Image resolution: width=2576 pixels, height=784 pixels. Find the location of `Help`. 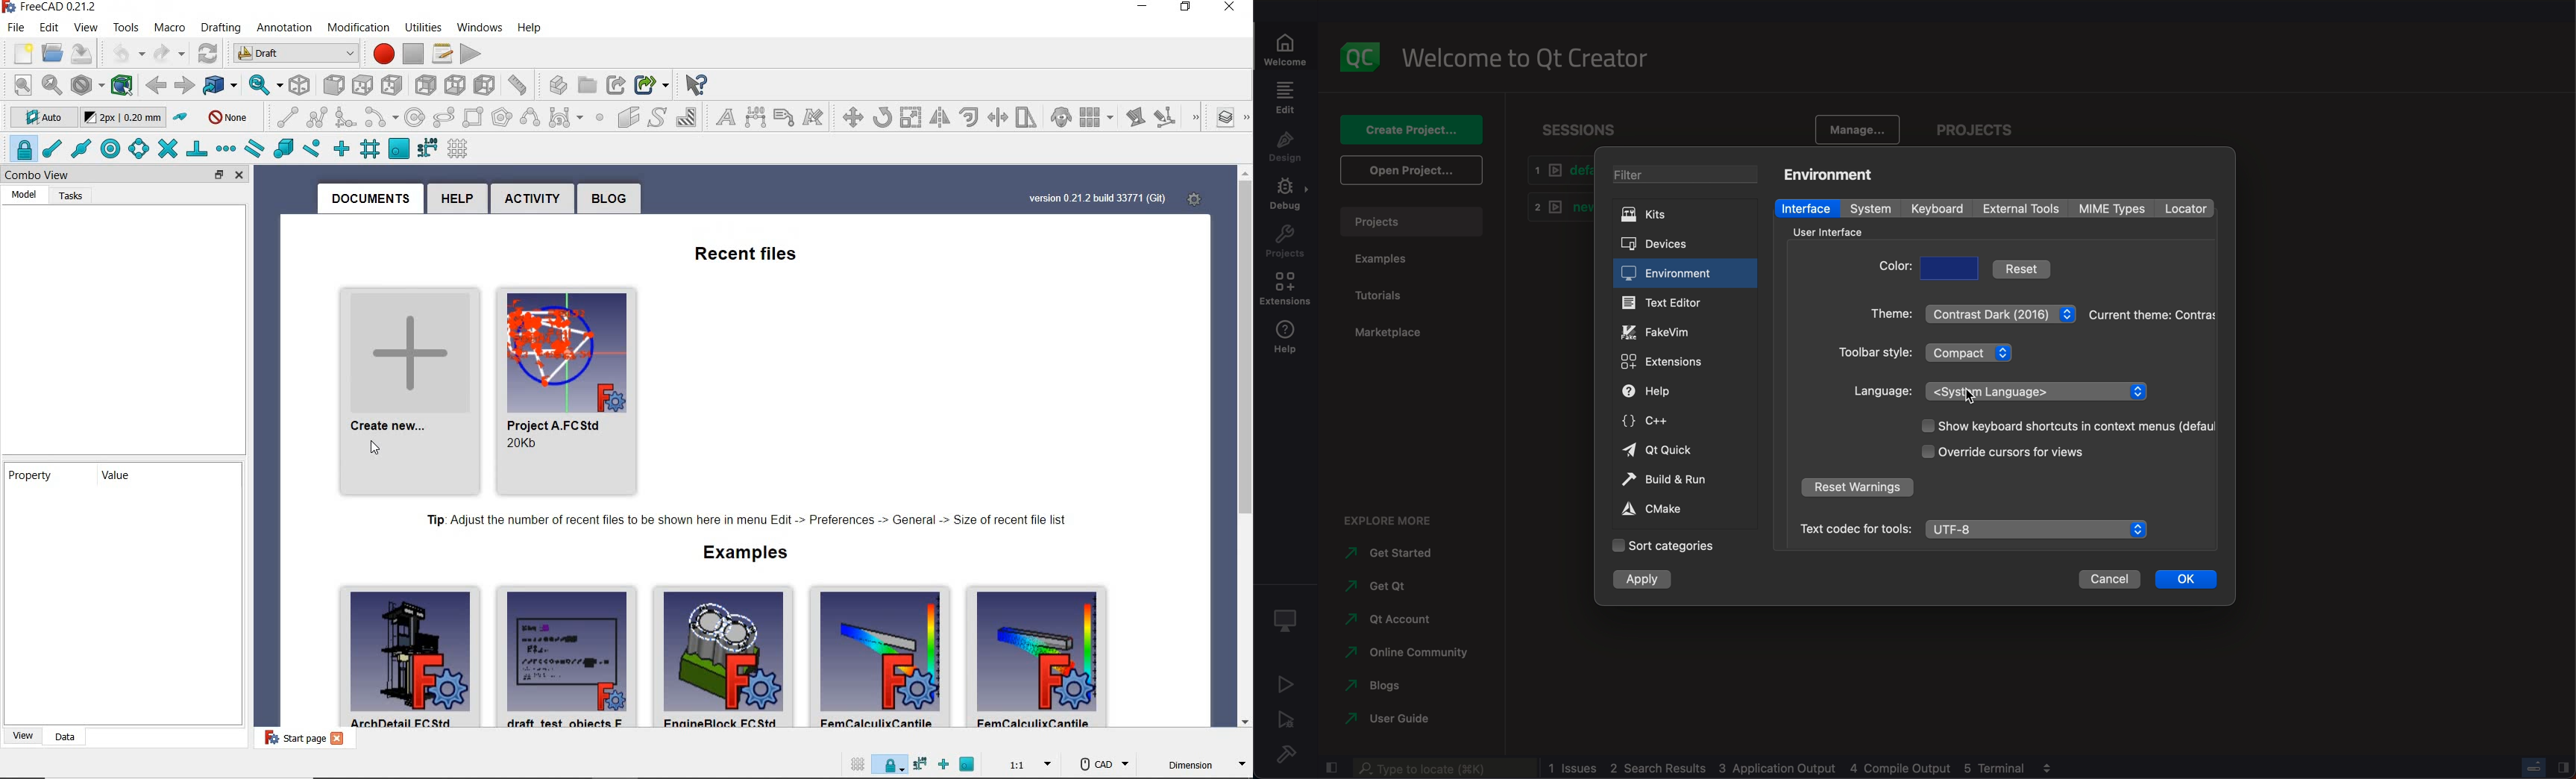

Help is located at coordinates (530, 28).